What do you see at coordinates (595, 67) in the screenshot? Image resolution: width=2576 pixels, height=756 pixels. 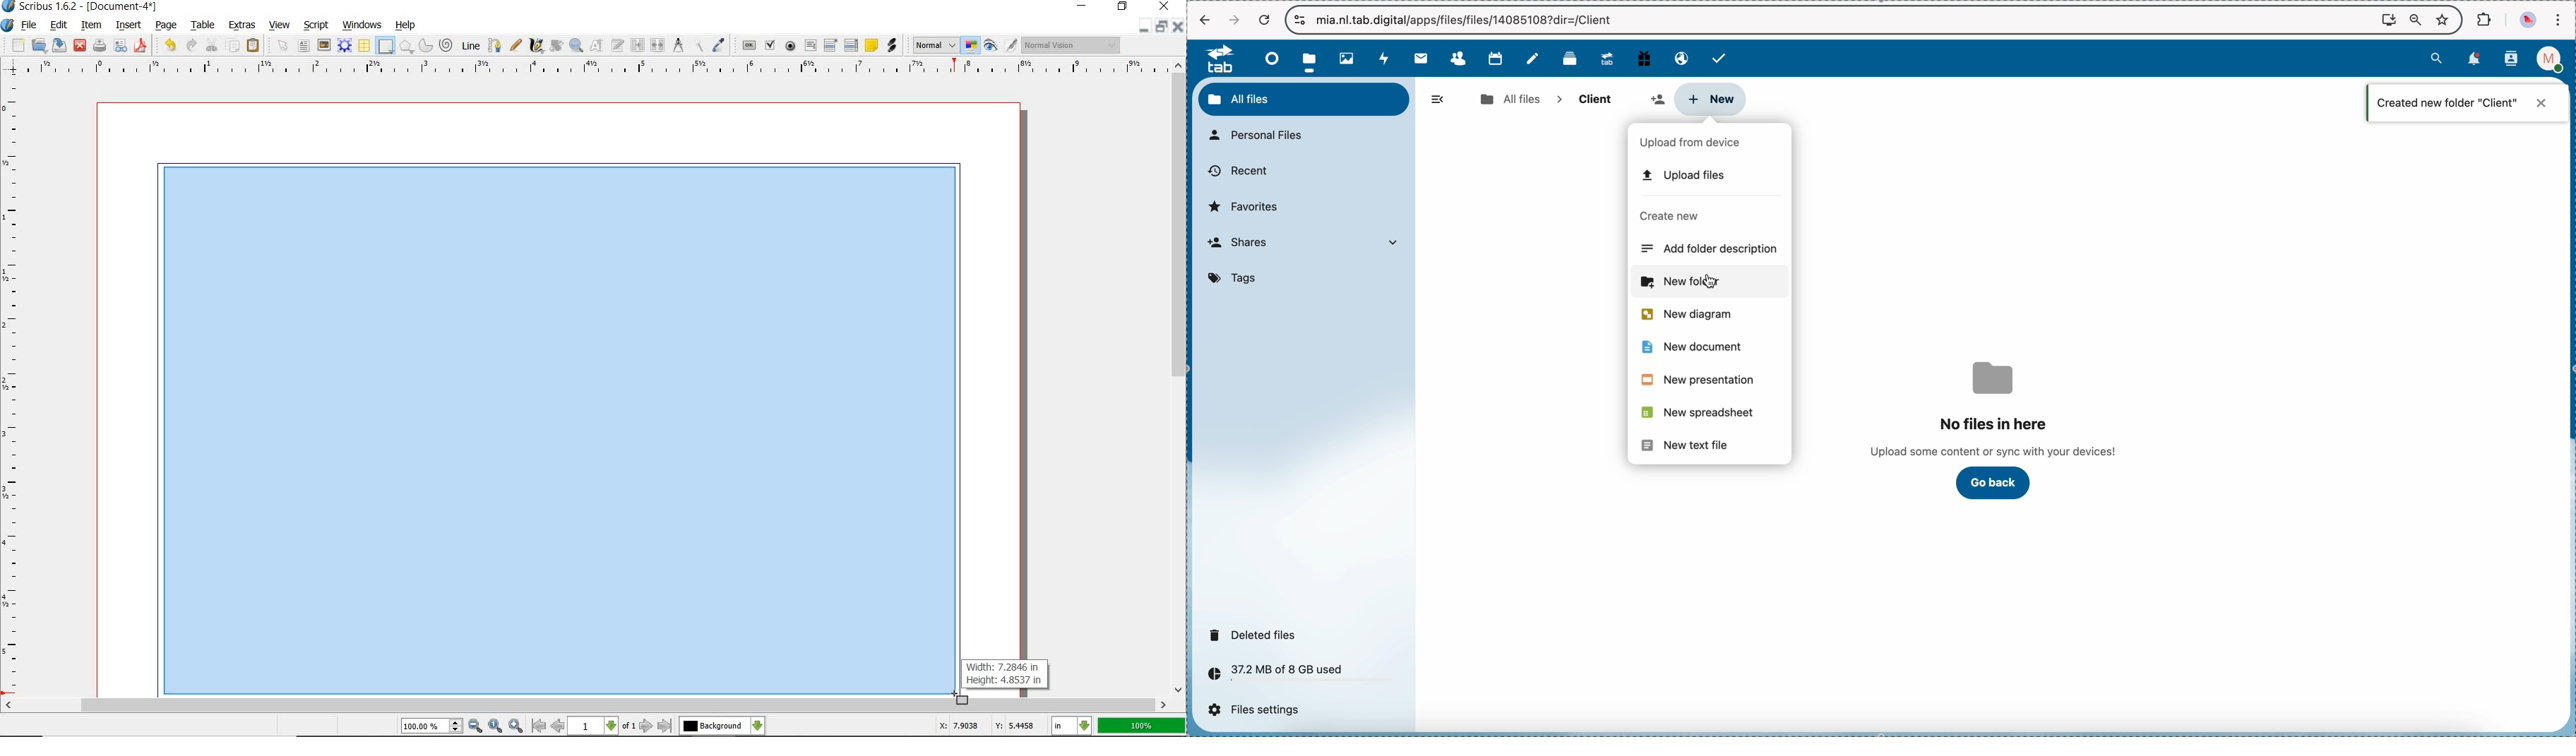 I see `ruler` at bounding box center [595, 67].